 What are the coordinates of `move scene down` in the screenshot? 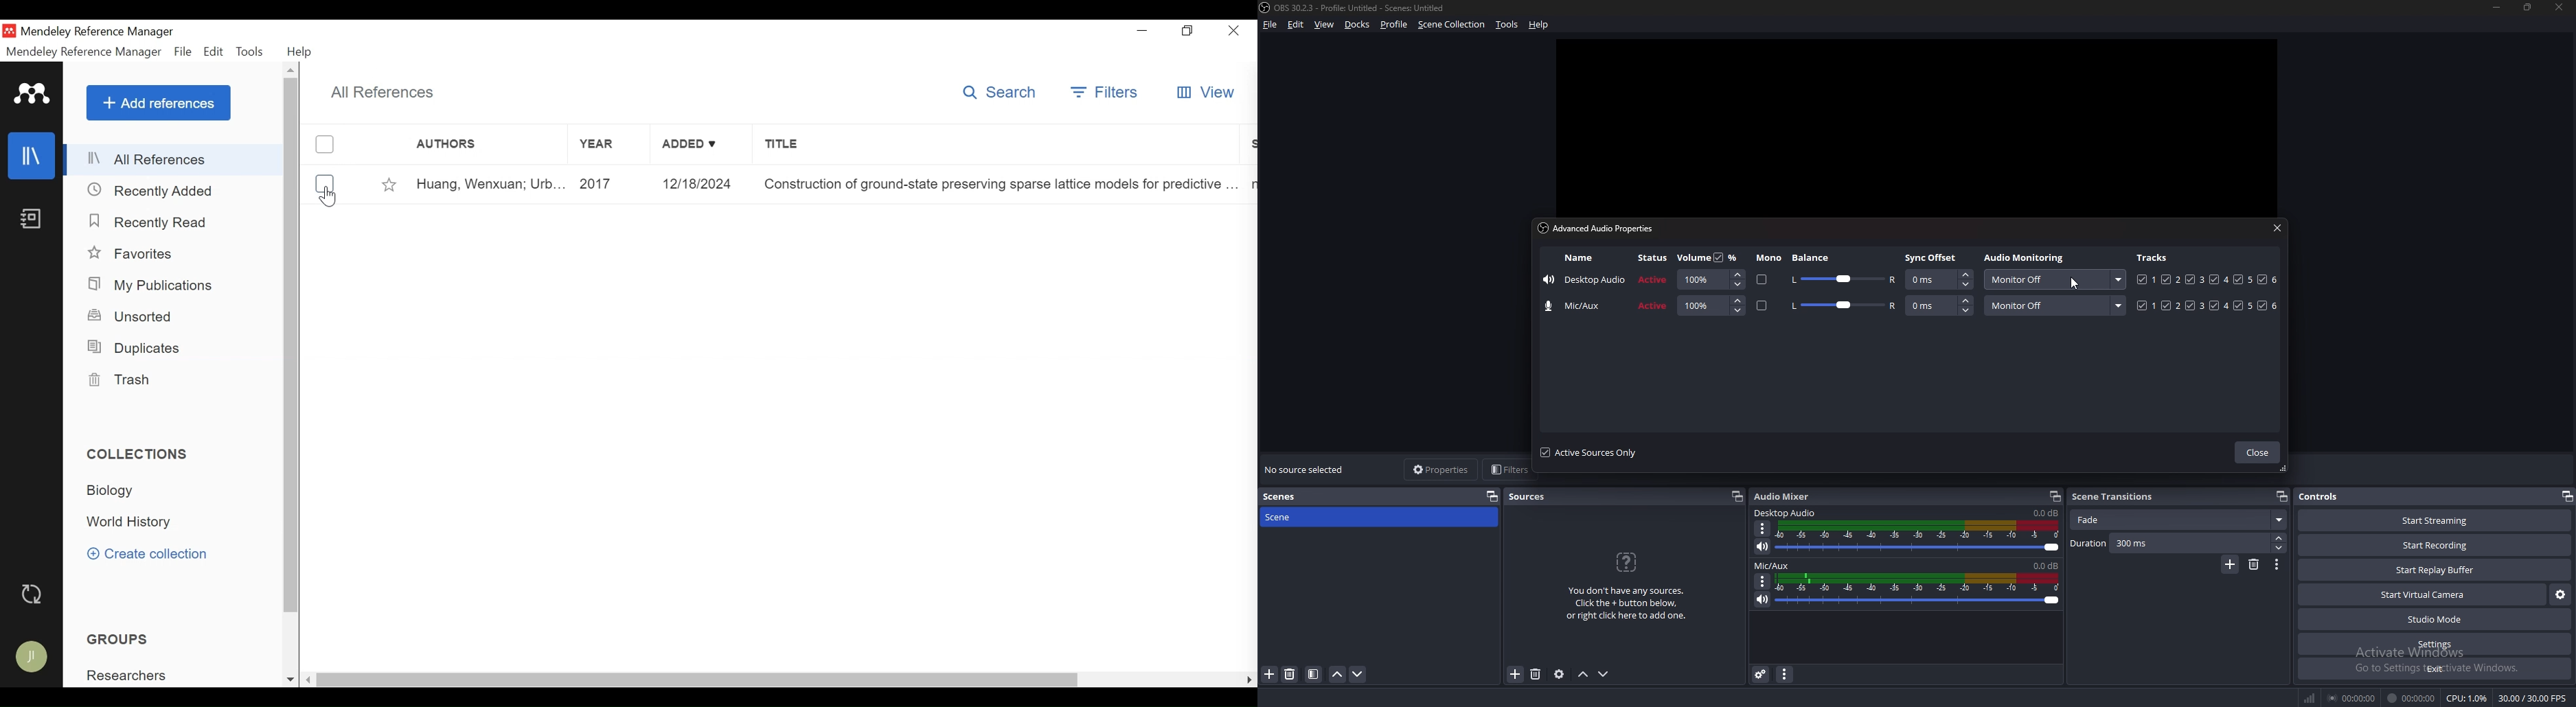 It's located at (1358, 673).